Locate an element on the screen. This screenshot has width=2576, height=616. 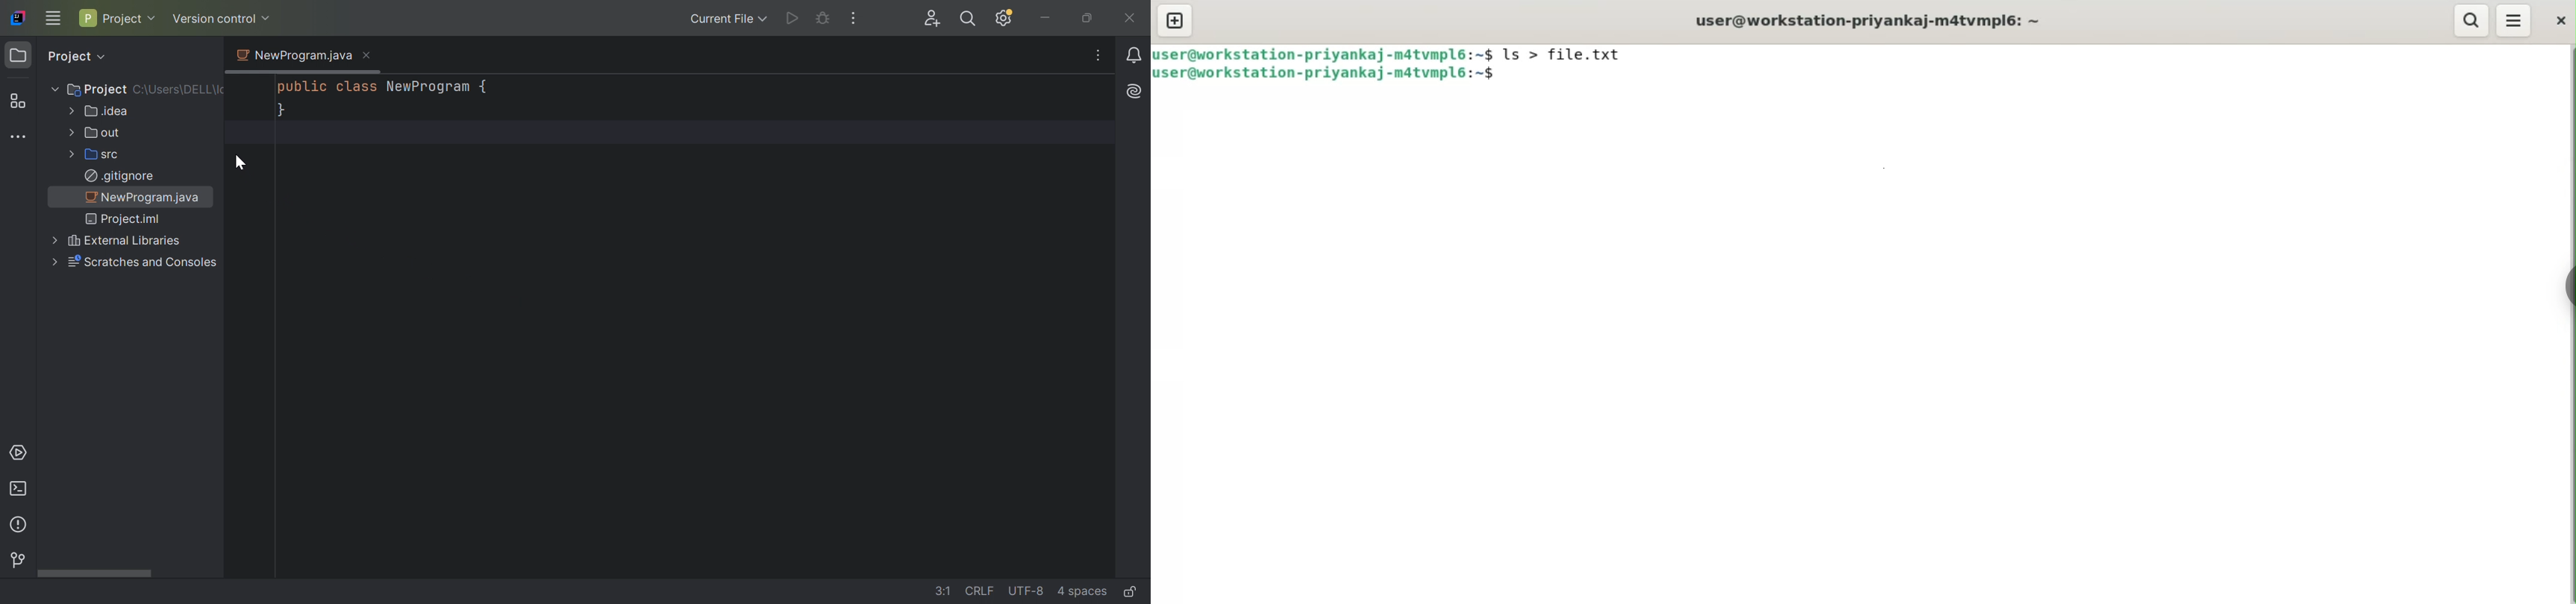
.gitignore is located at coordinates (120, 176).